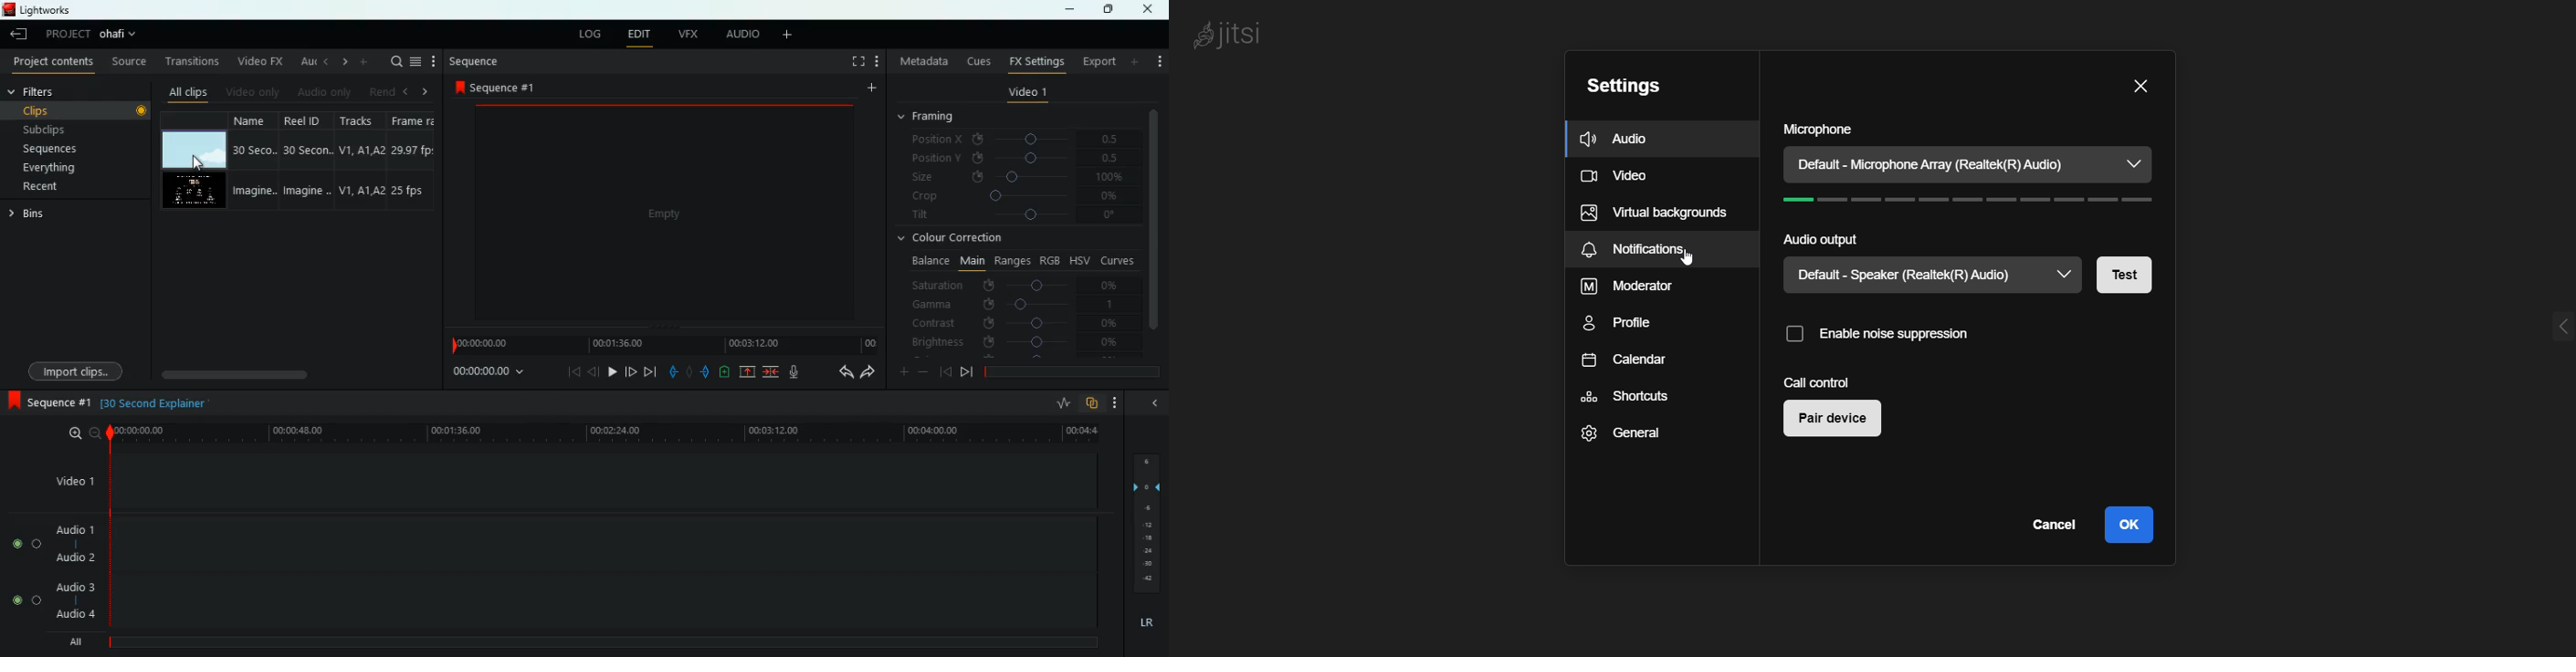 Image resolution: width=2576 pixels, height=672 pixels. I want to click on timeline, so click(662, 344).